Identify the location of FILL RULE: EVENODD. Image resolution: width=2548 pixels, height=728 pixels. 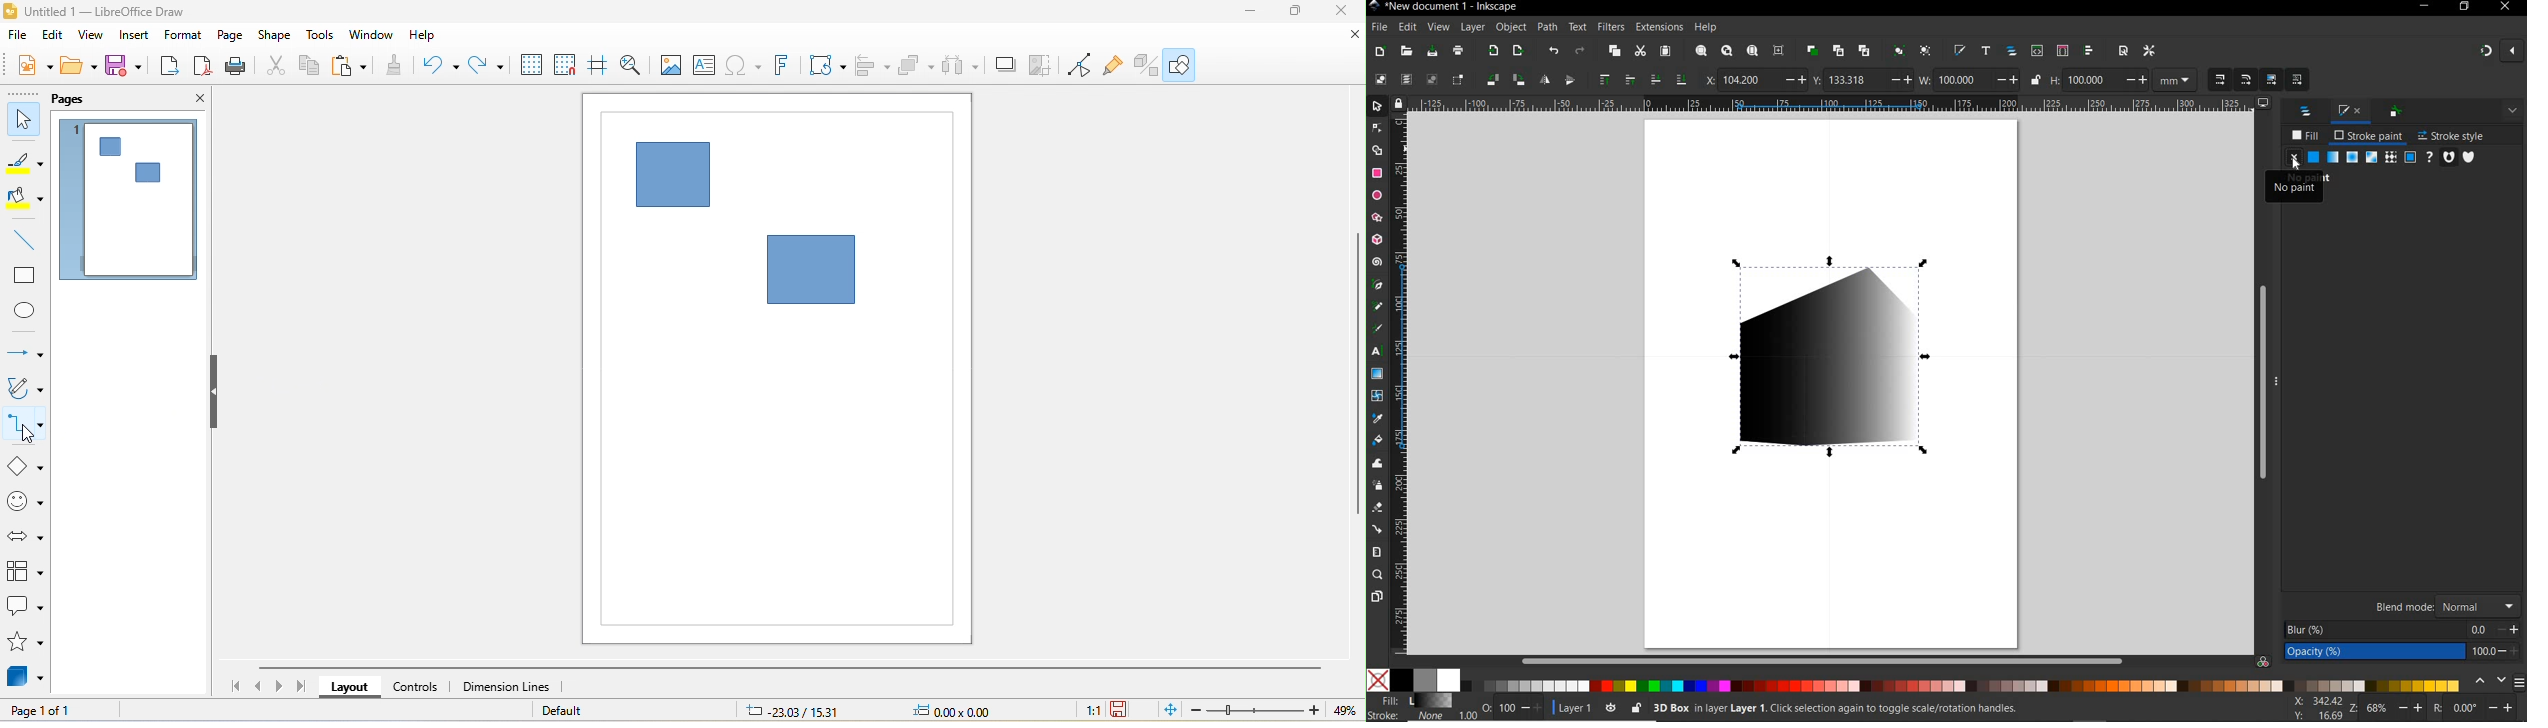
(2450, 157).